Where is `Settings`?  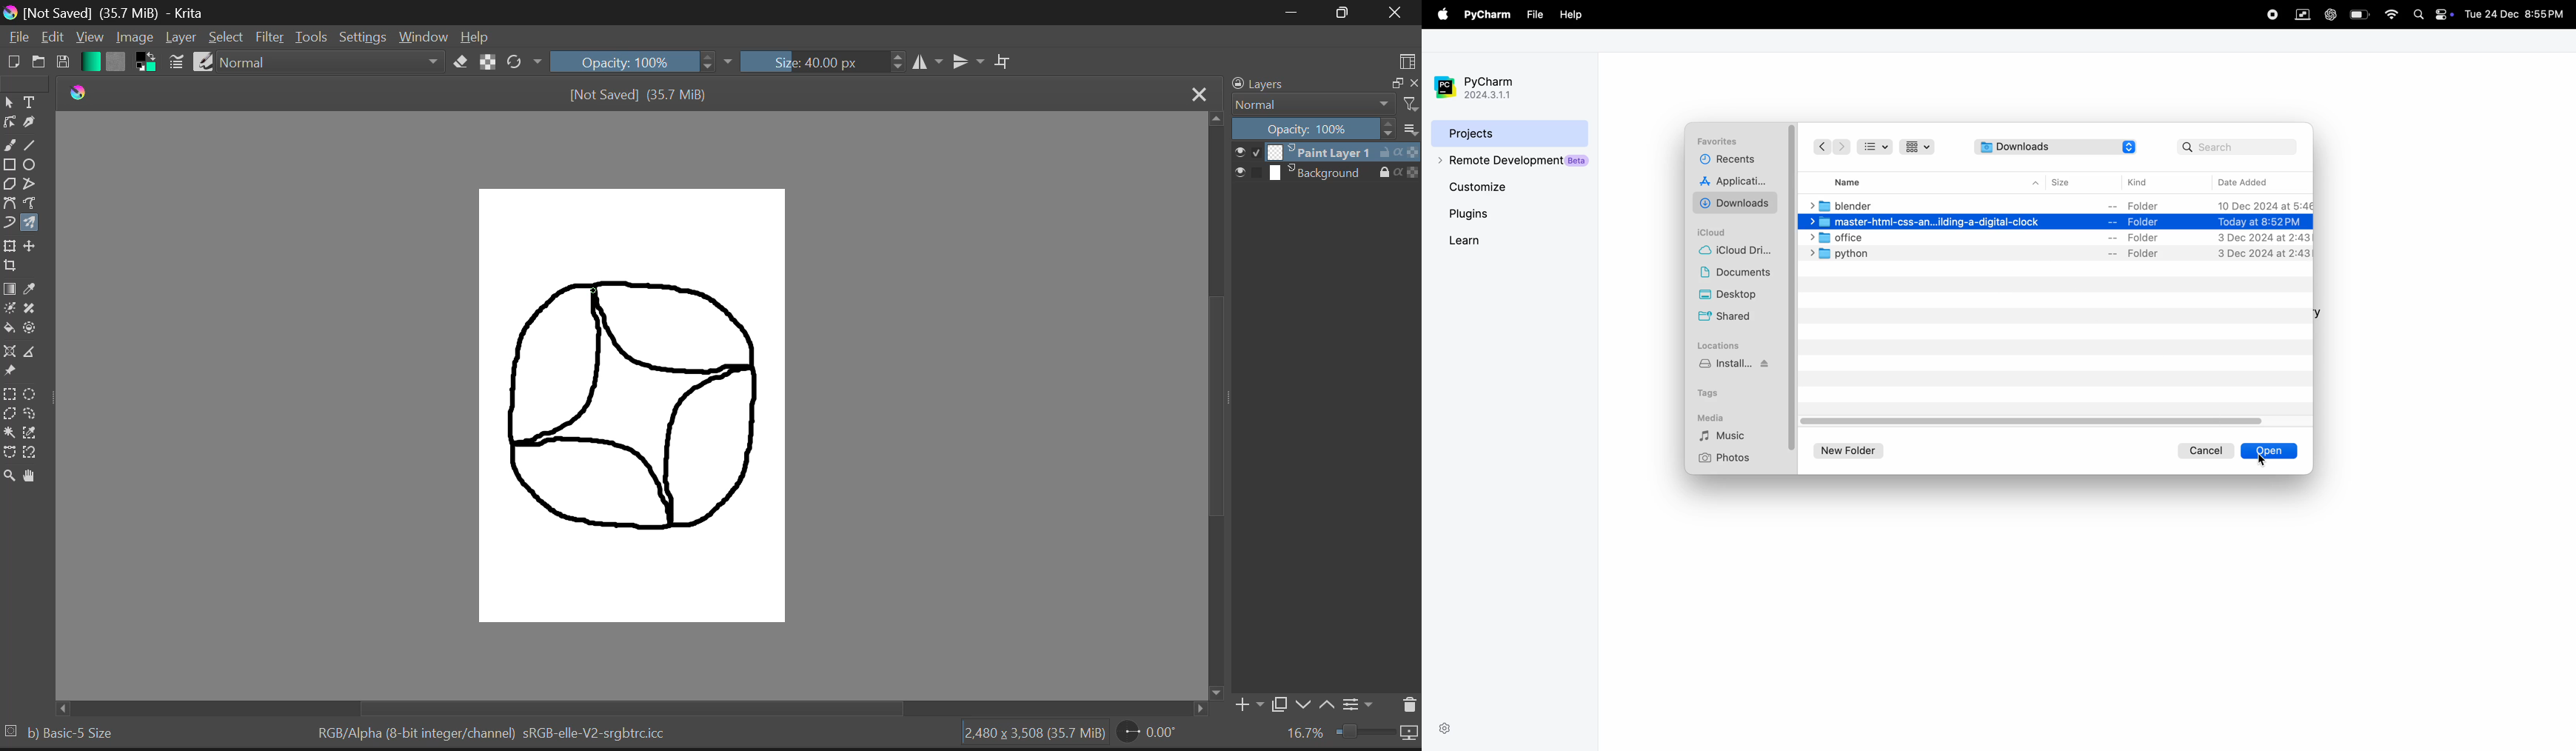
Settings is located at coordinates (364, 38).